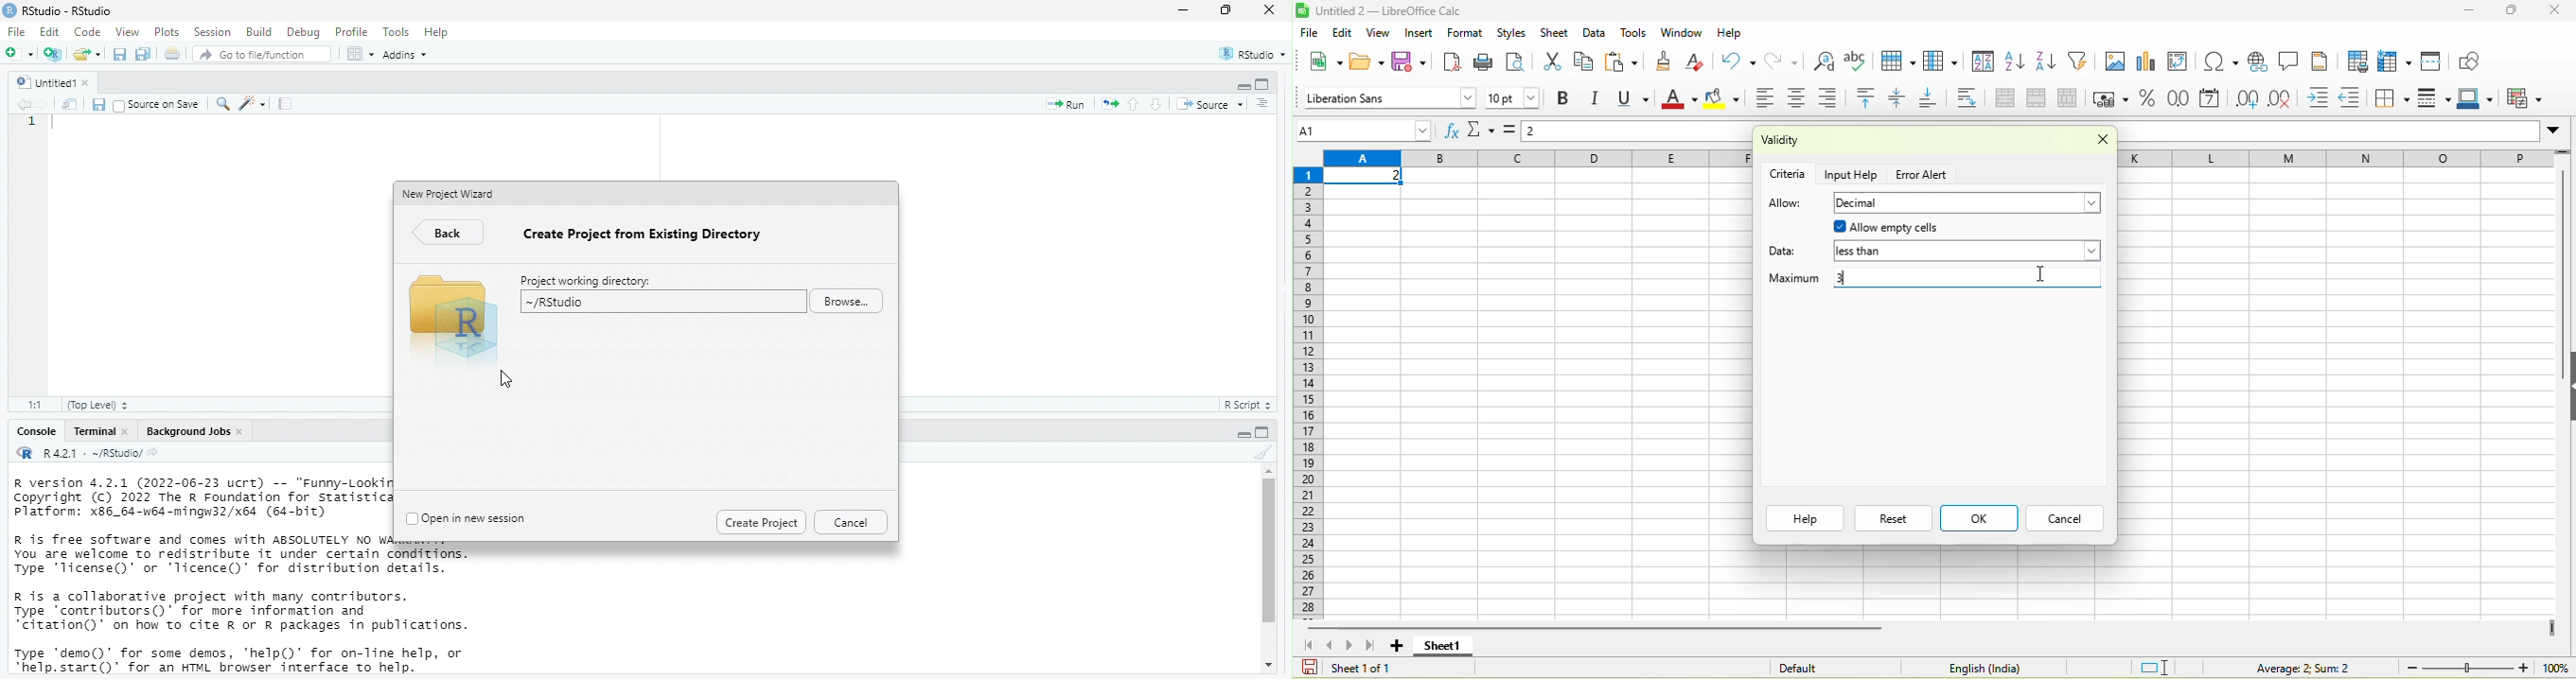  What do you see at coordinates (32, 128) in the screenshot?
I see `serial number` at bounding box center [32, 128].